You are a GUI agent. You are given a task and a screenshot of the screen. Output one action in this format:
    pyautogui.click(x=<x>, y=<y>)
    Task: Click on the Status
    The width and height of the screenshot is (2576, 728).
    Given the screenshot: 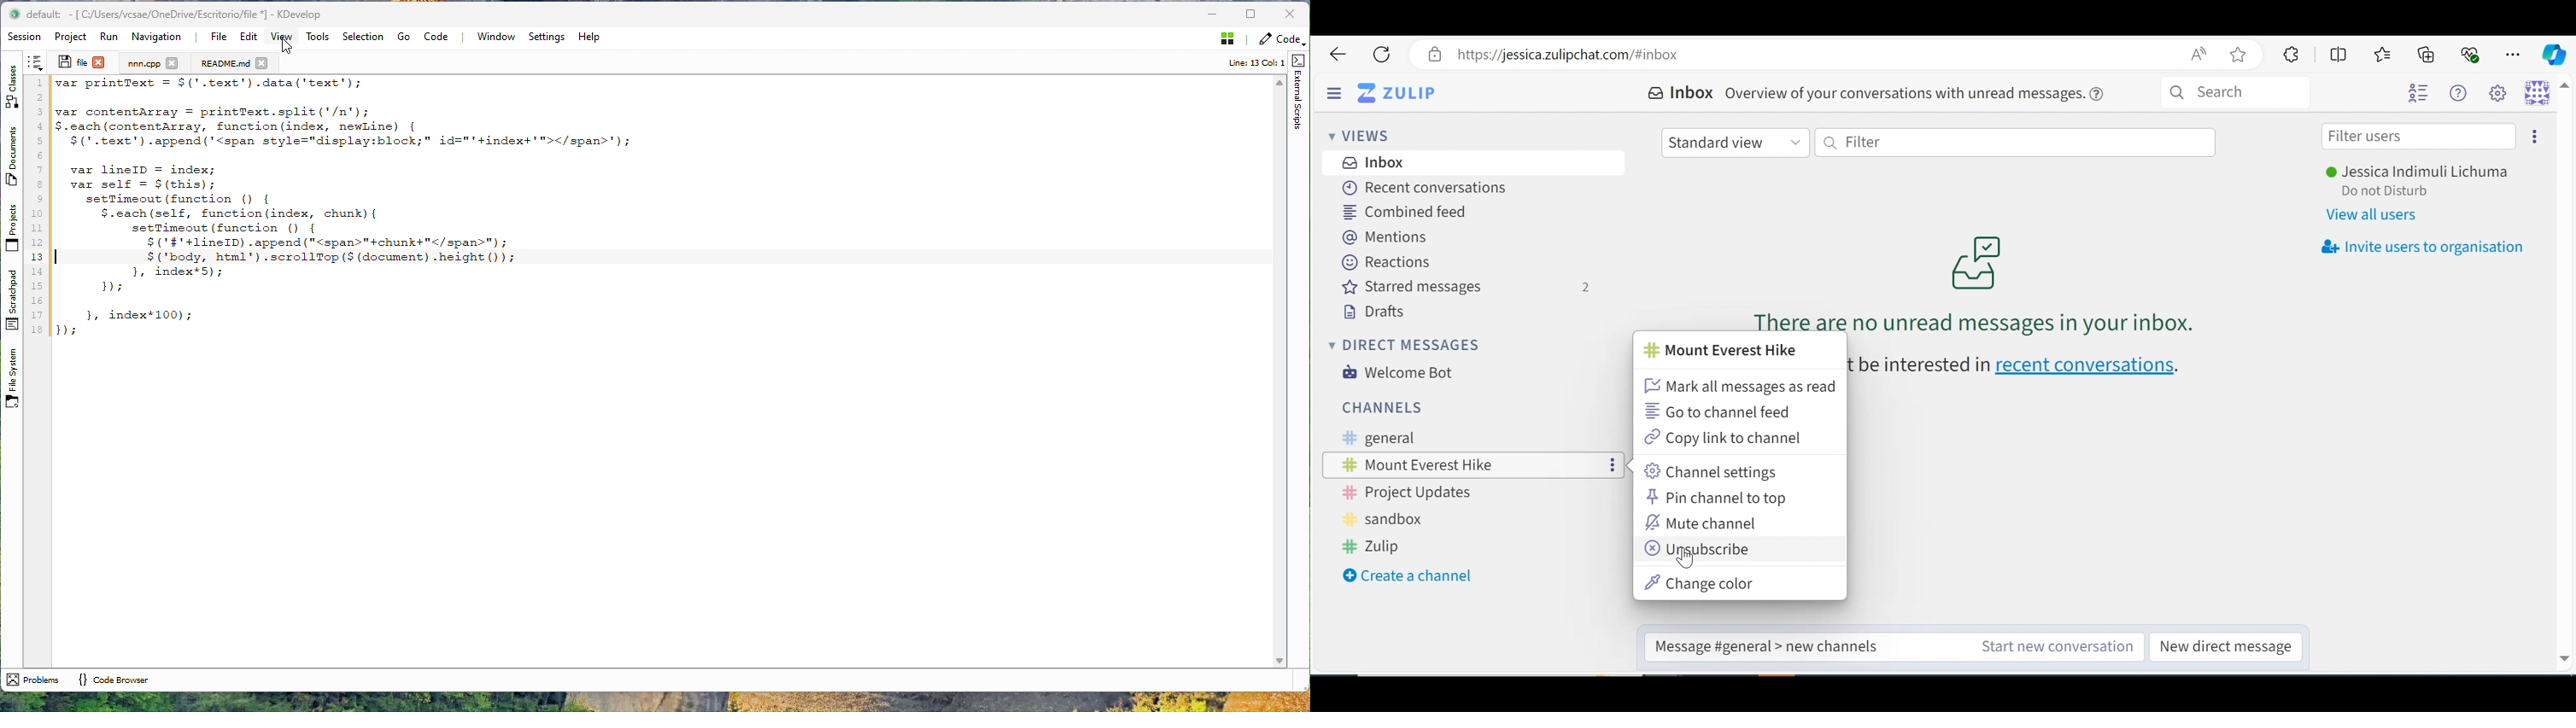 What is the action you would take?
    pyautogui.click(x=2397, y=193)
    